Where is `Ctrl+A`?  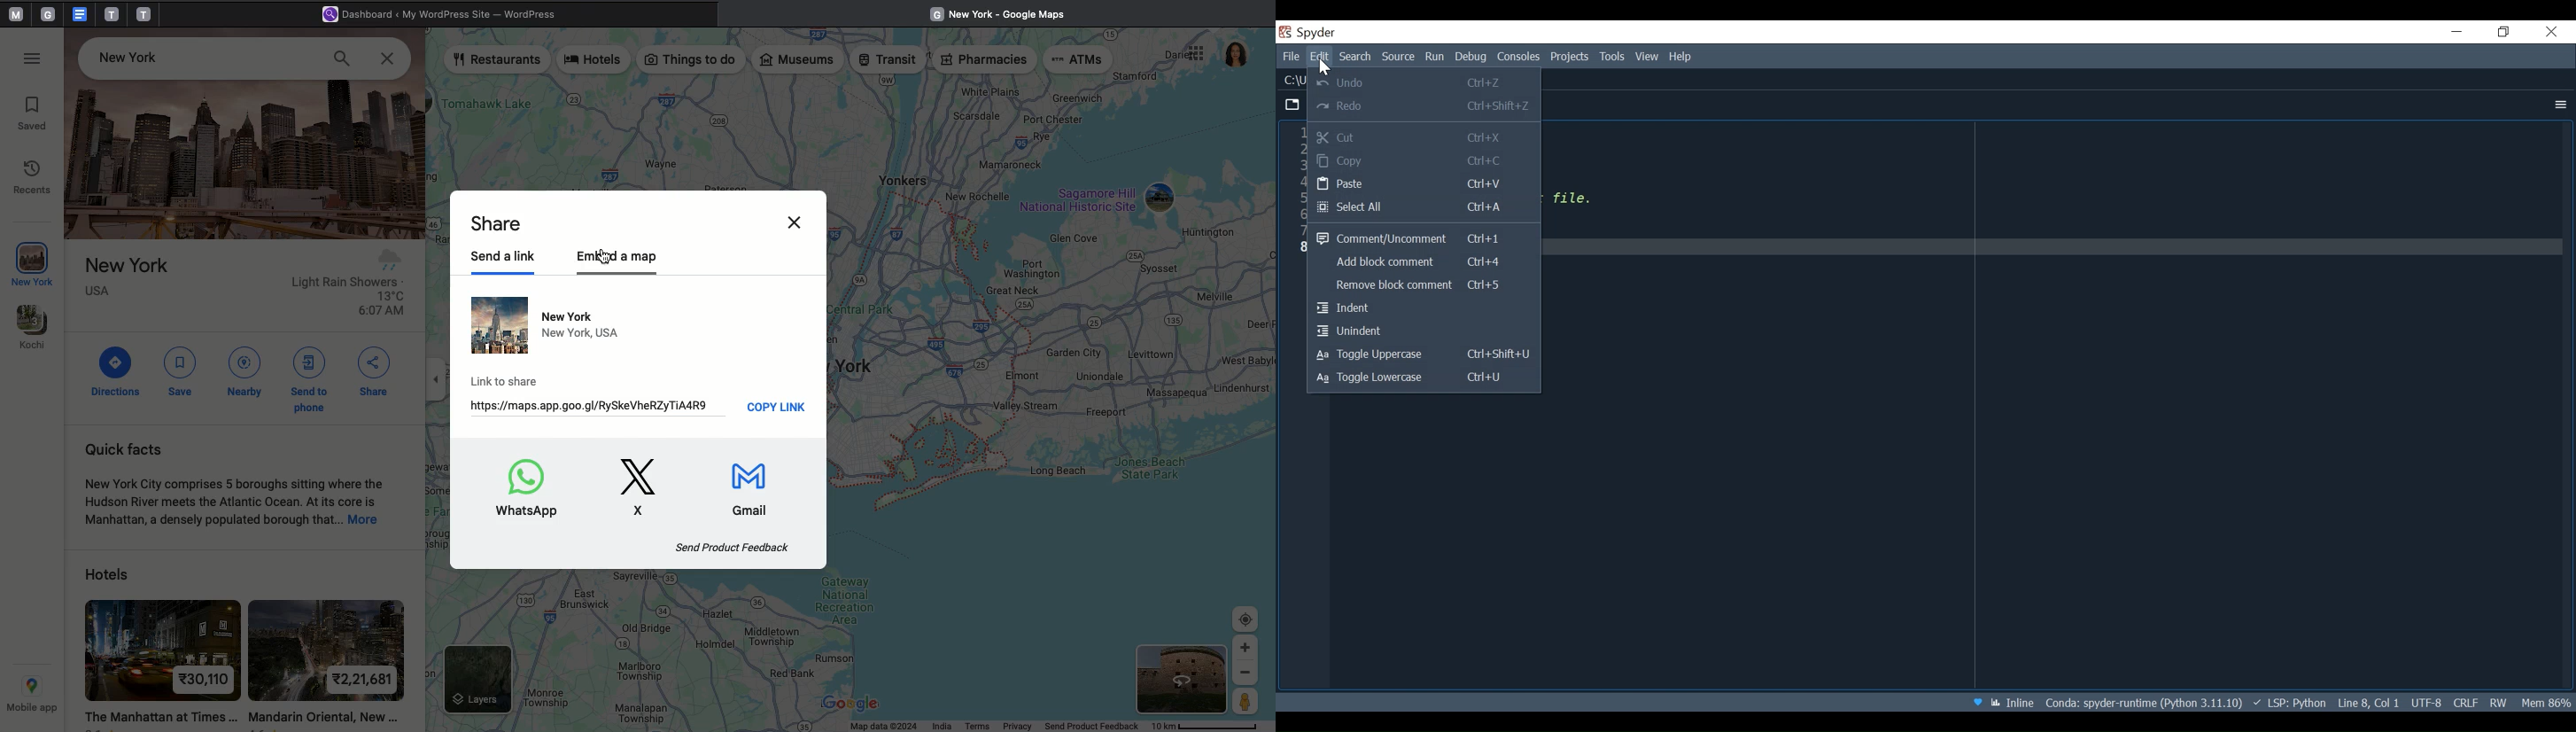
Ctrl+A is located at coordinates (1488, 207).